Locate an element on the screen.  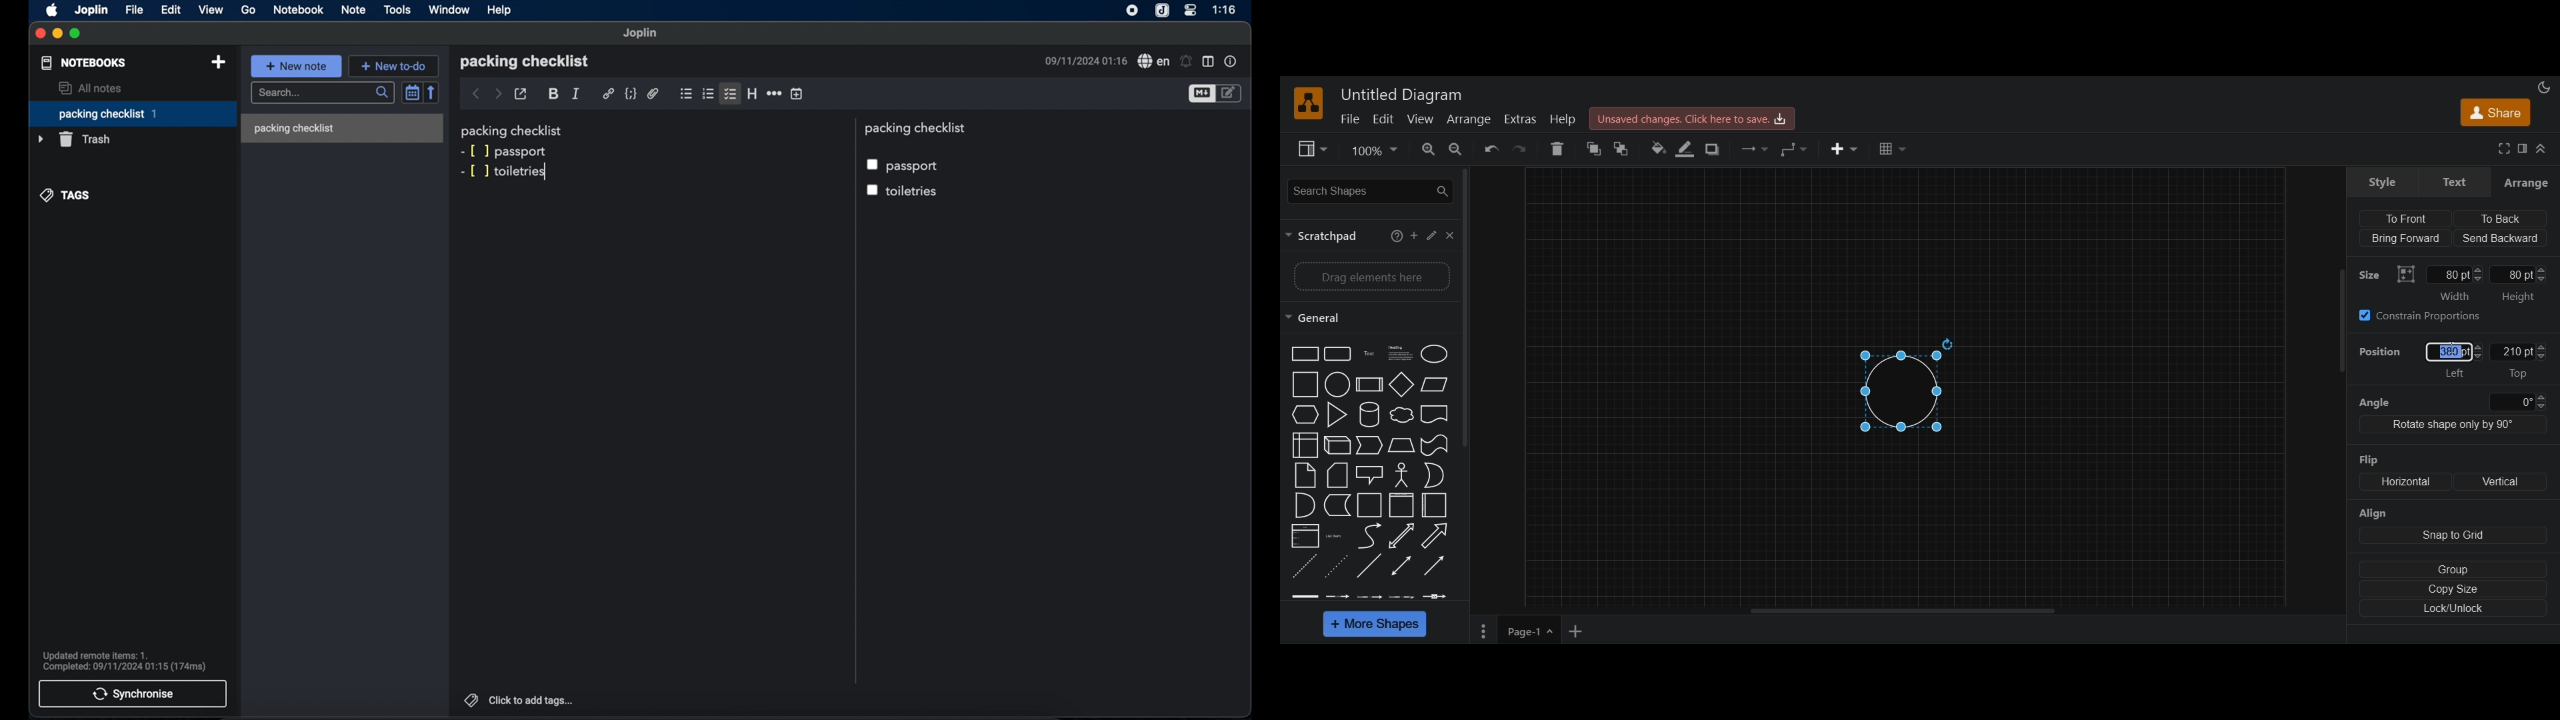
unsaved changes, click here to save. is located at coordinates (1695, 119).